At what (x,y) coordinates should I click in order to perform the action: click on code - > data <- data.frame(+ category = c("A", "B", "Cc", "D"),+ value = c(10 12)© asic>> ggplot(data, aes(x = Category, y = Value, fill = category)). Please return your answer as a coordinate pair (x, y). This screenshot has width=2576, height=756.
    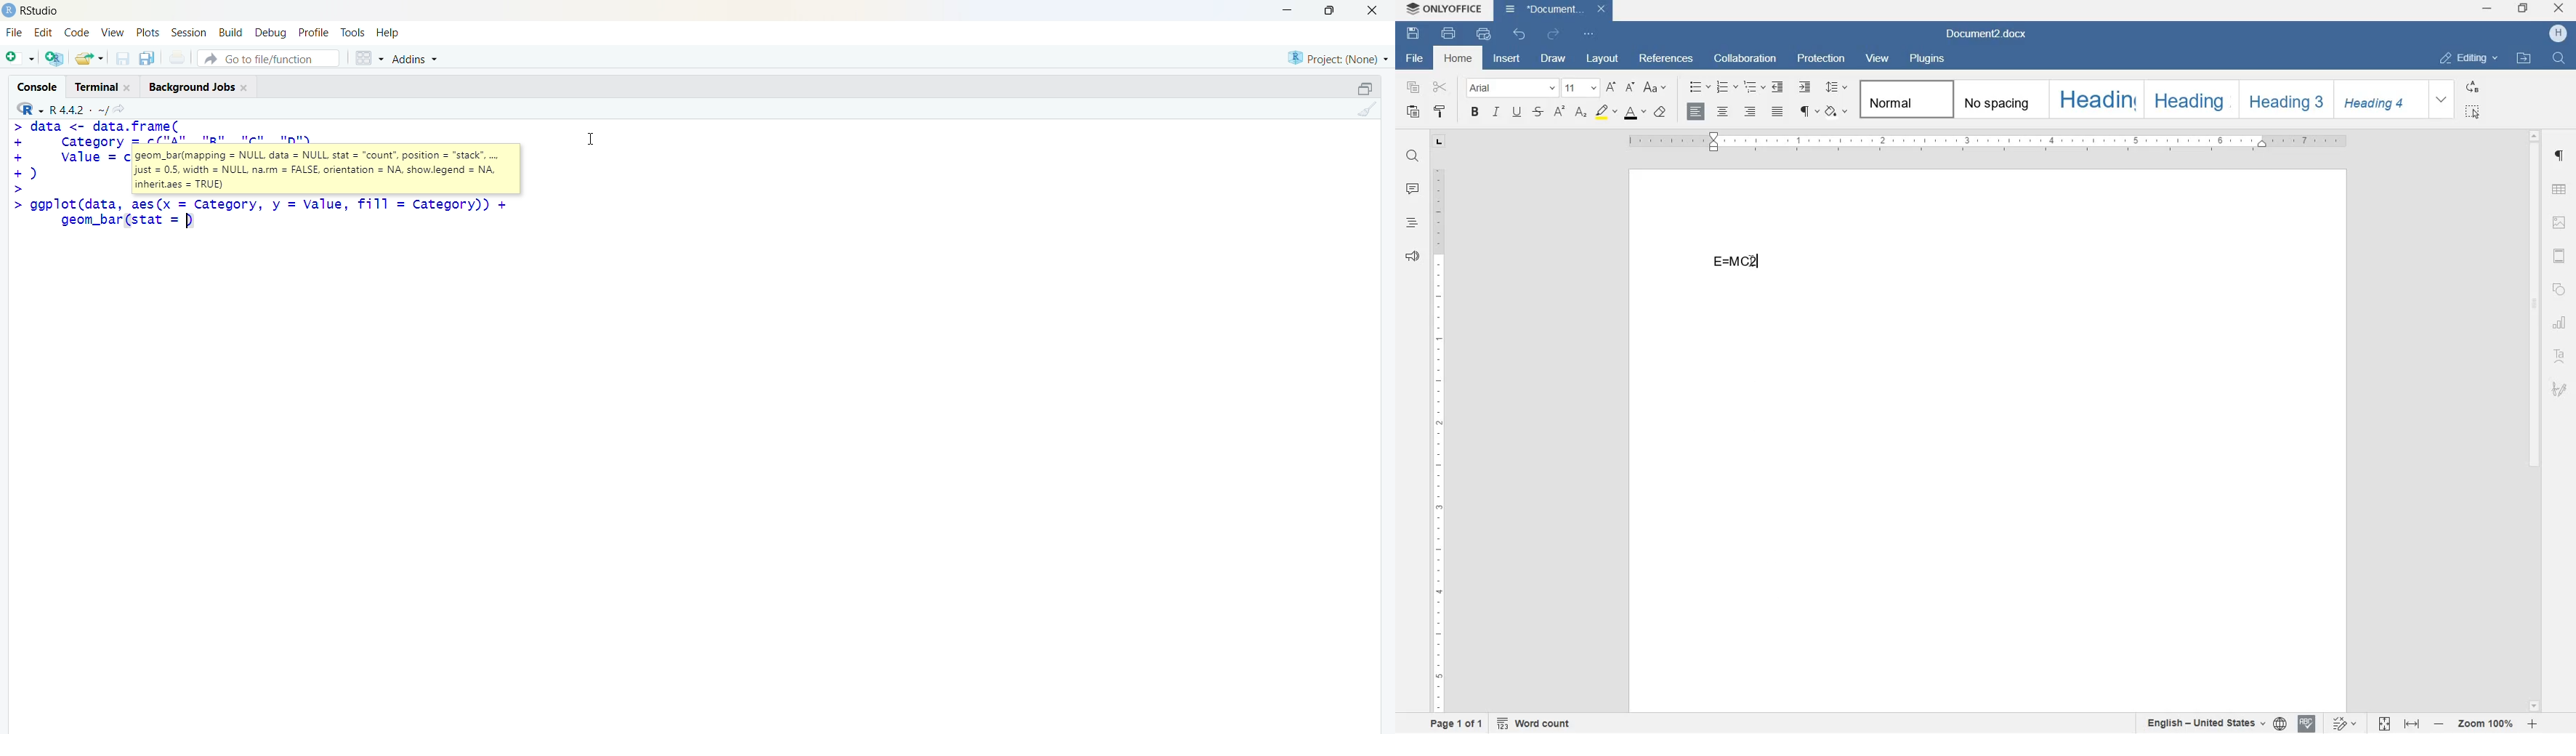
    Looking at the image, I should click on (272, 175).